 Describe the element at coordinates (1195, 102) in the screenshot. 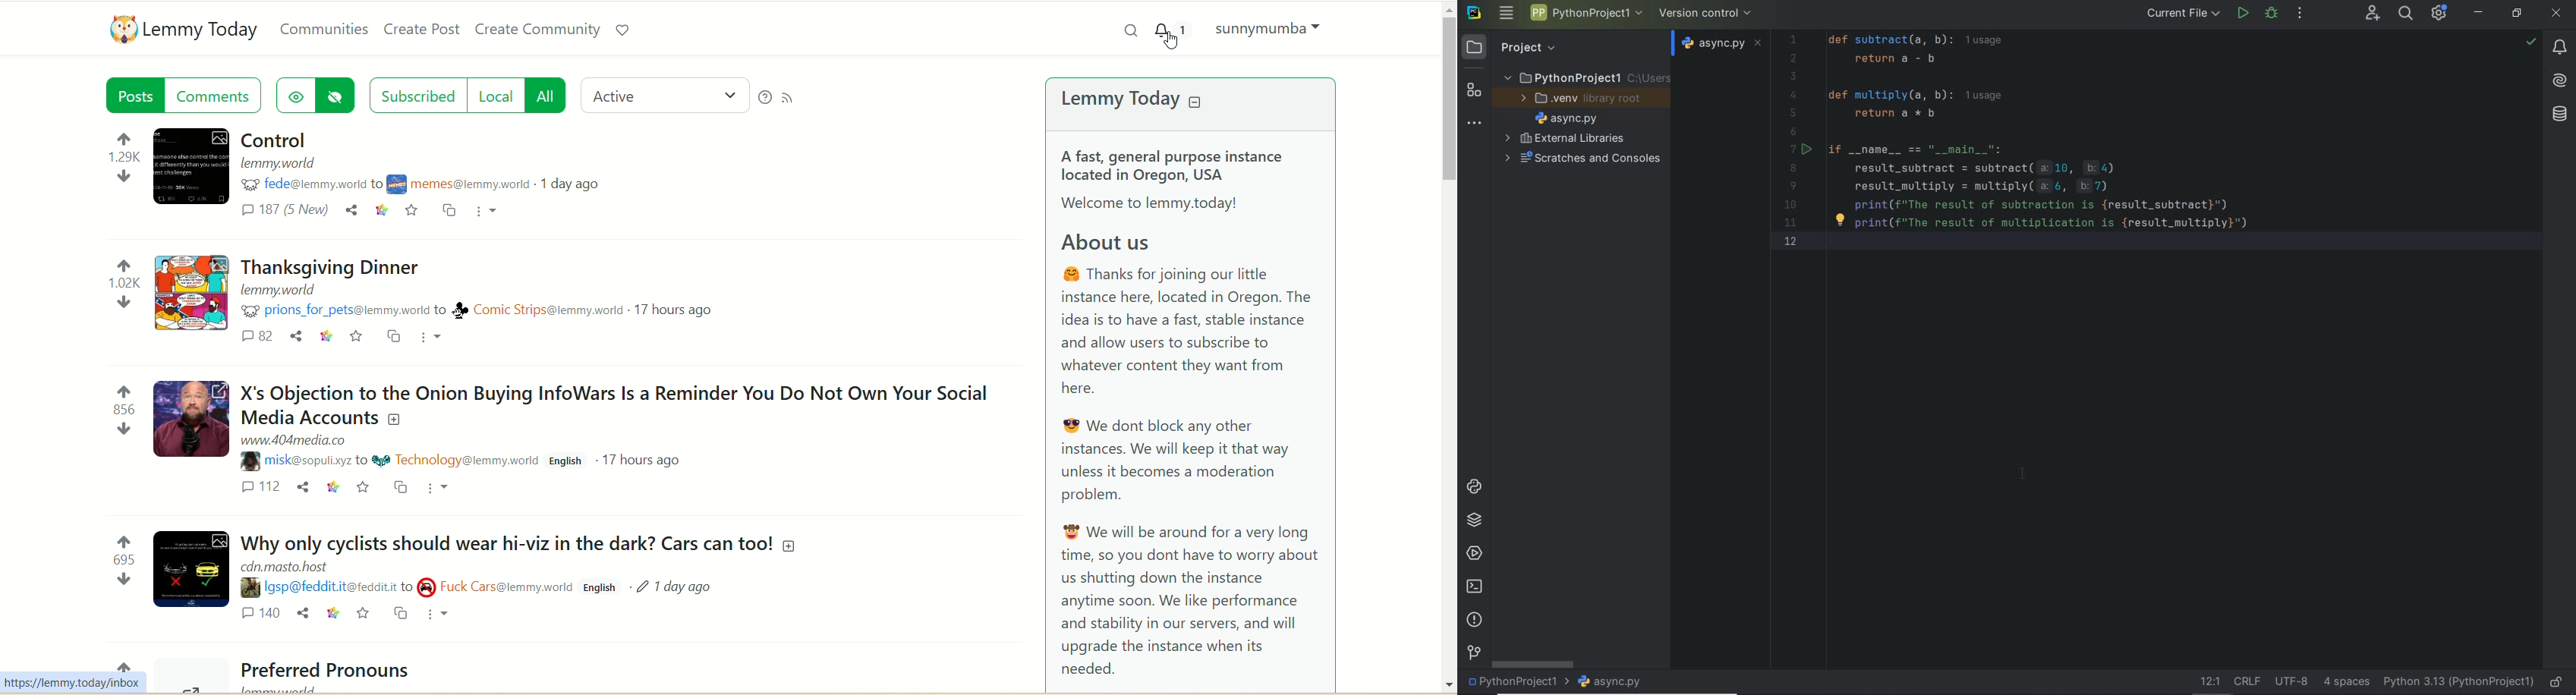

I see `collapse` at that location.